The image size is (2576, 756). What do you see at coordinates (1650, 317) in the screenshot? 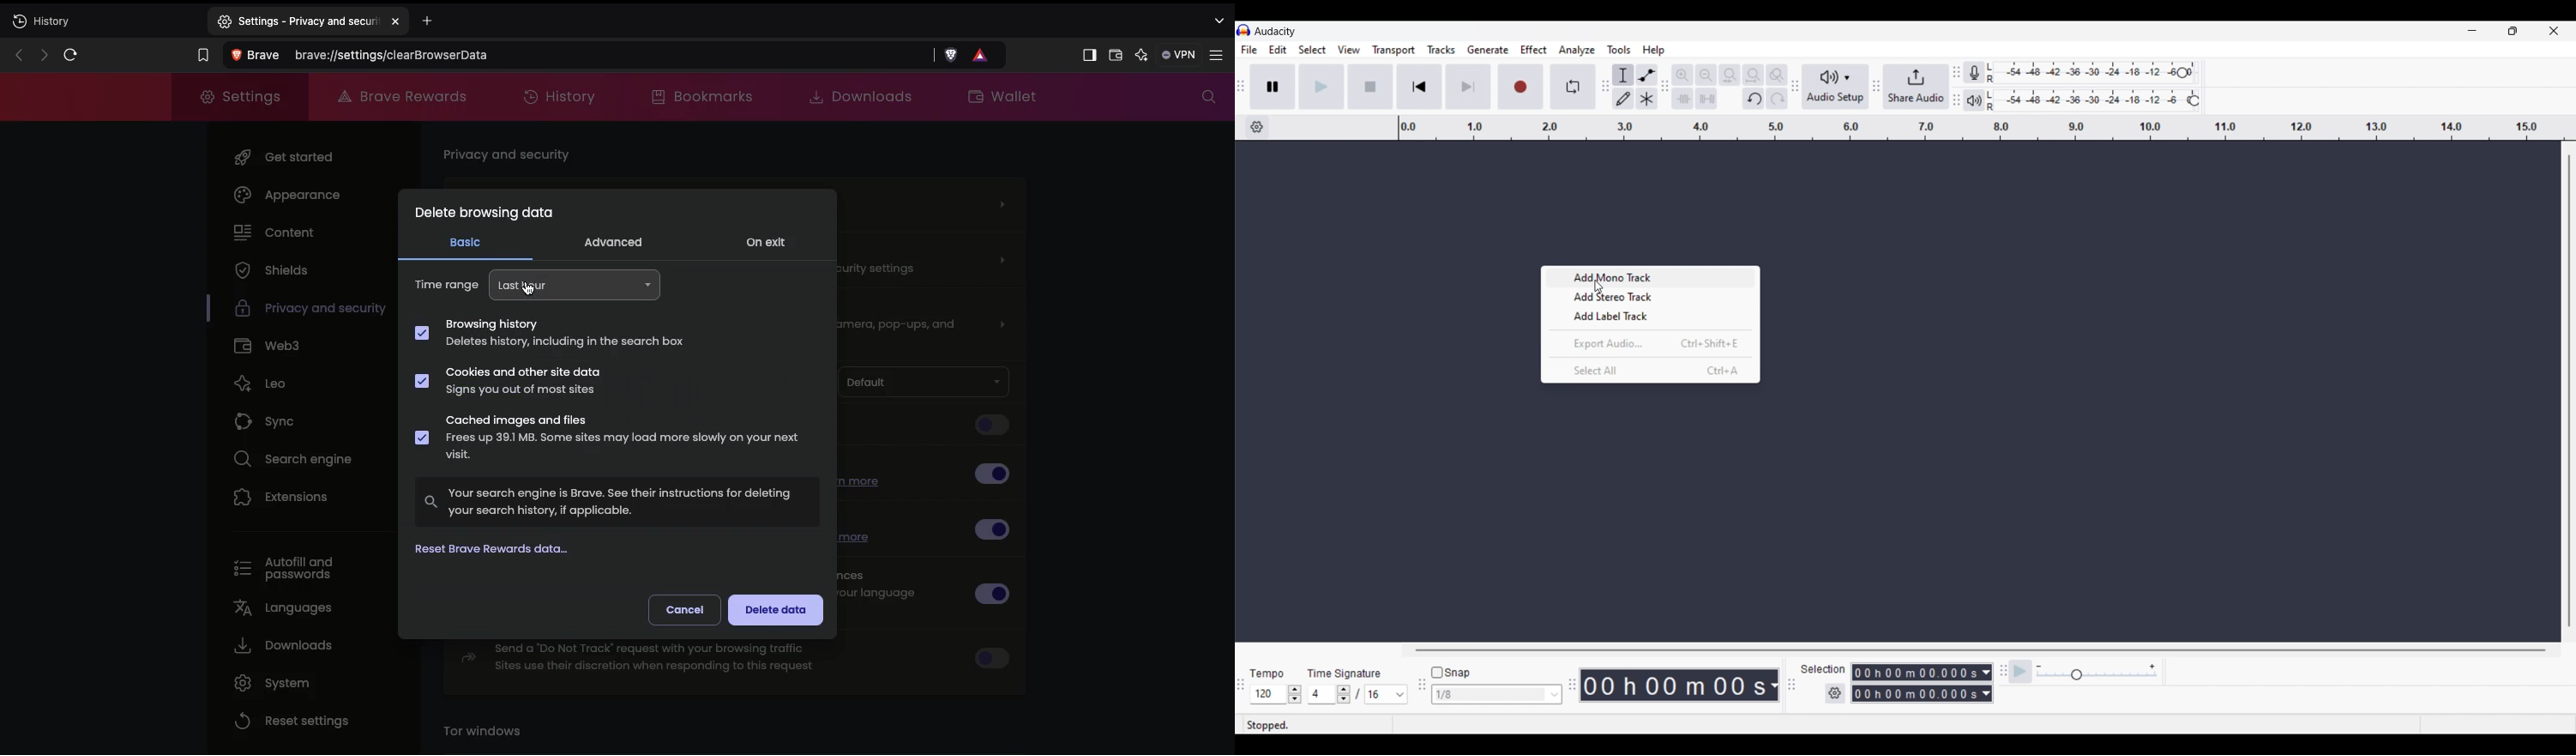
I see `Add Label Track` at bounding box center [1650, 317].